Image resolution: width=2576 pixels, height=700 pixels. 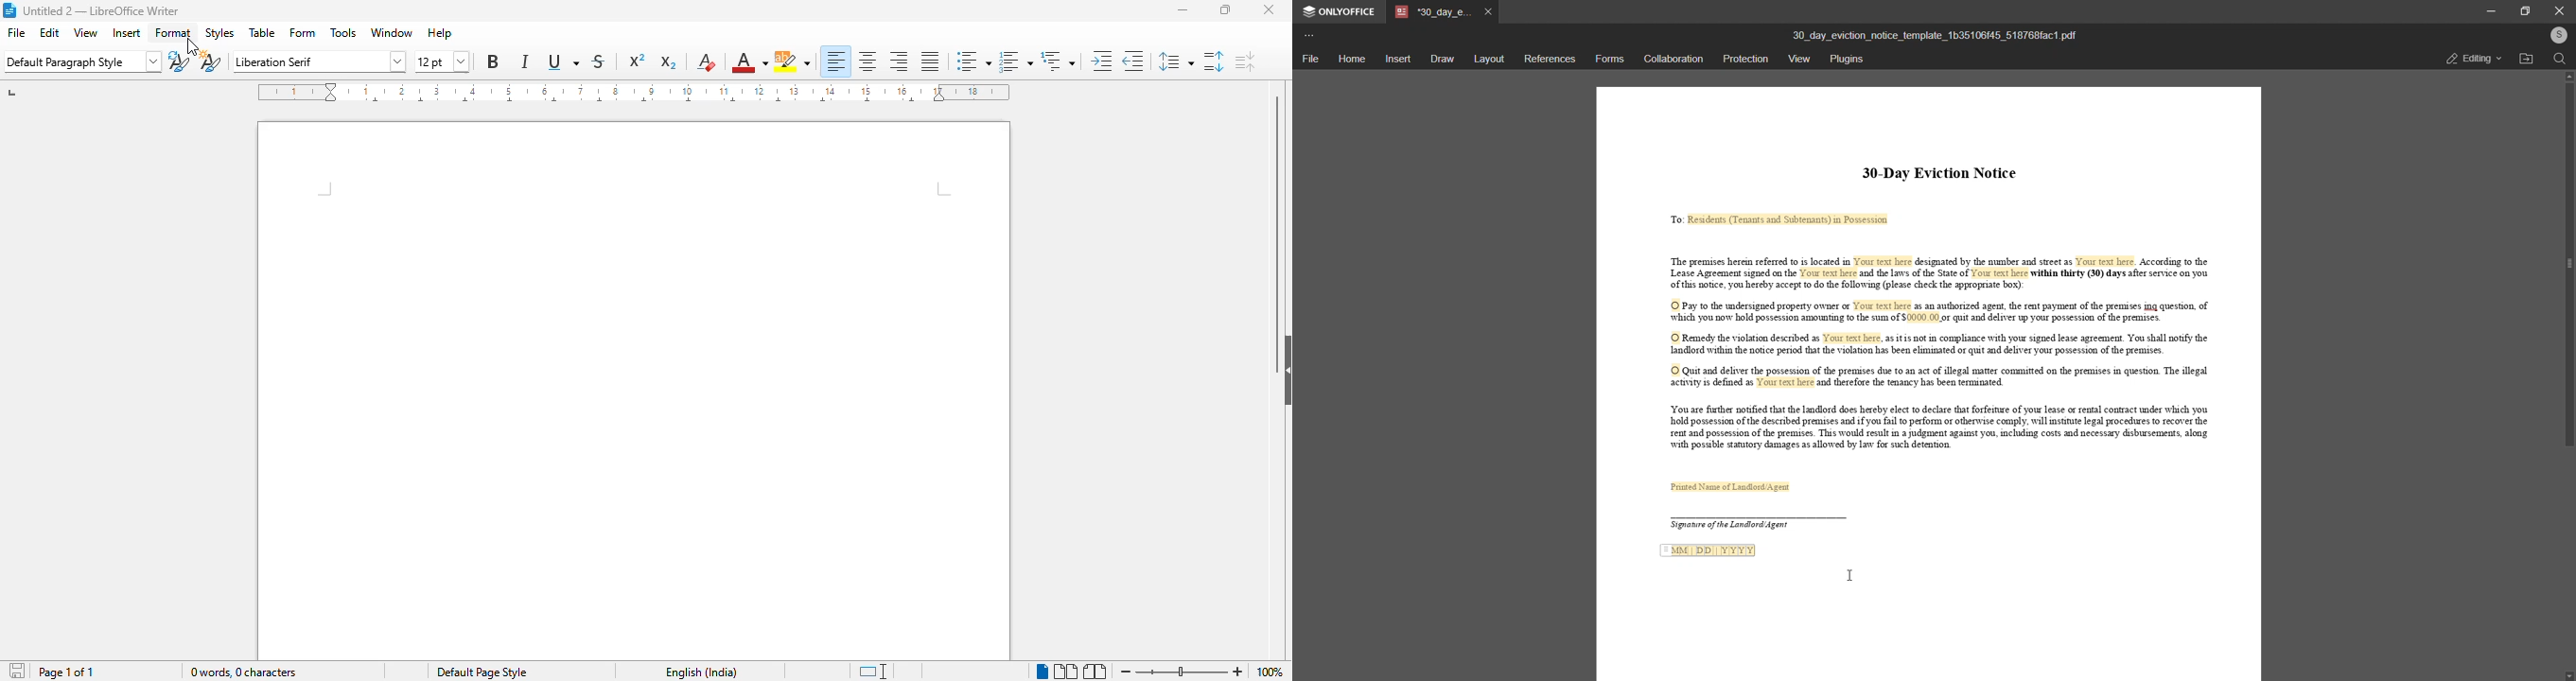 I want to click on styles, so click(x=220, y=33).